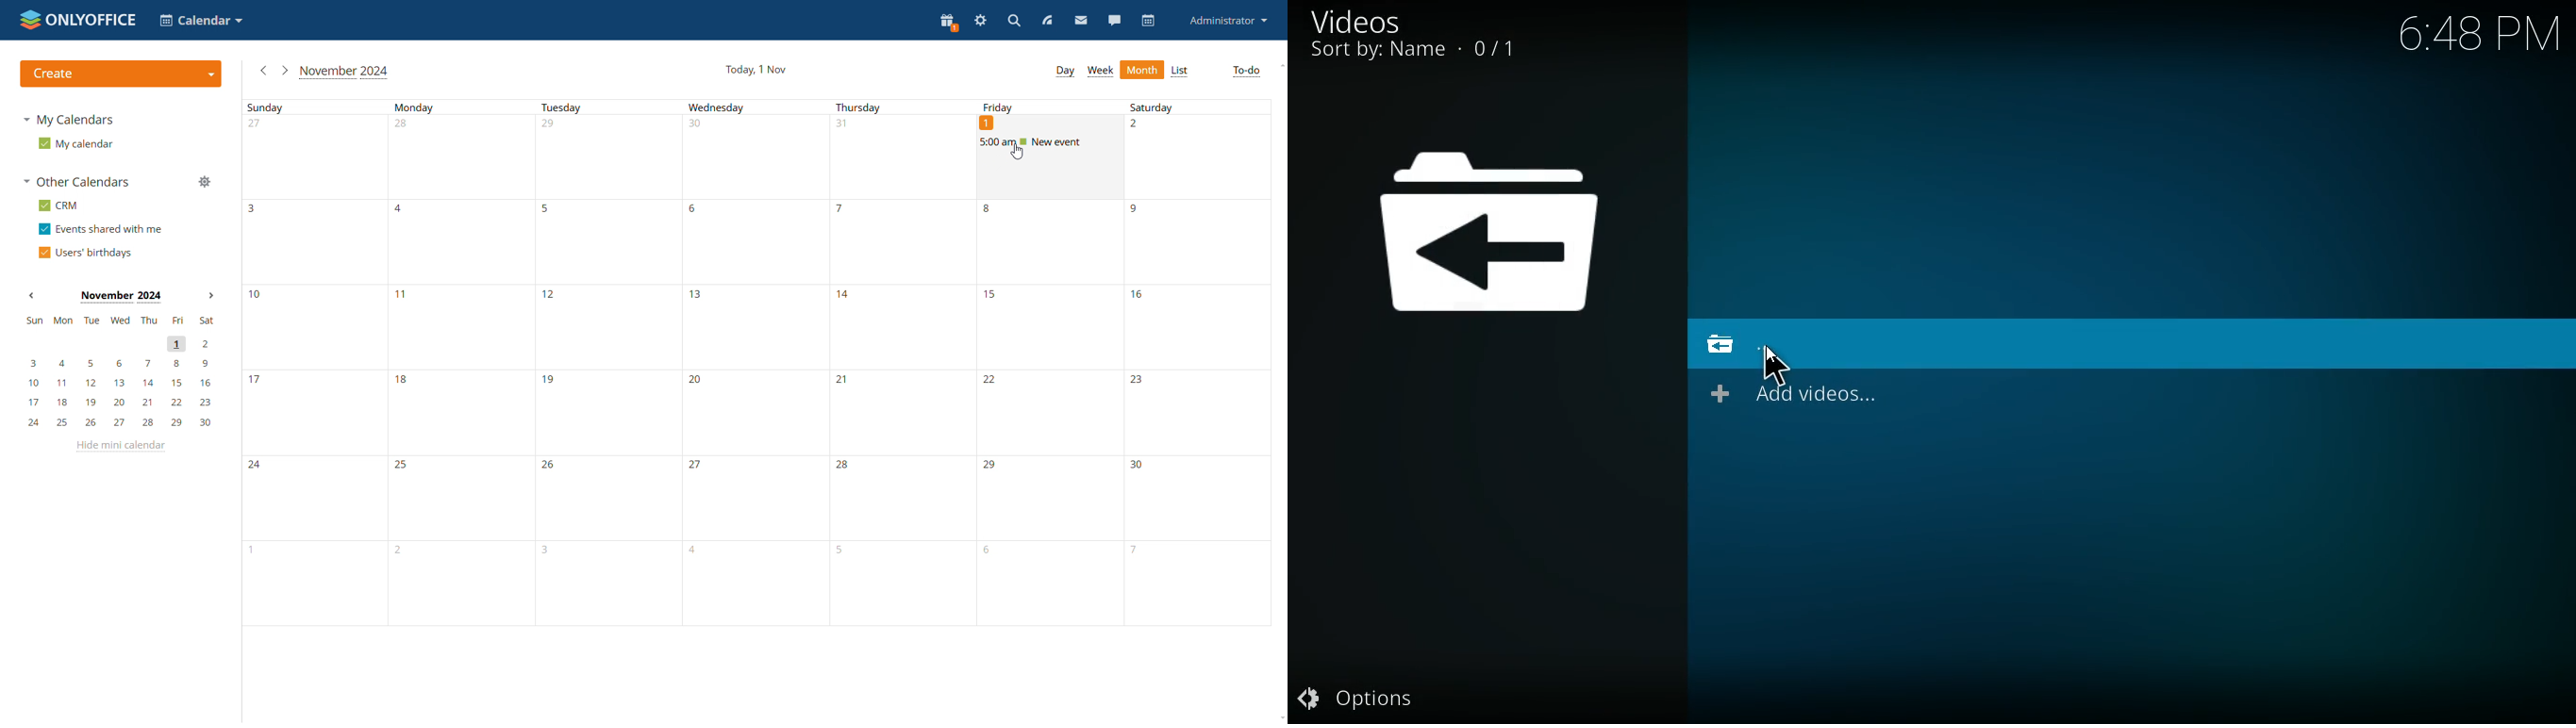 The width and height of the screenshot is (2576, 728). Describe the element at coordinates (1282, 64) in the screenshot. I see `scroll up` at that location.